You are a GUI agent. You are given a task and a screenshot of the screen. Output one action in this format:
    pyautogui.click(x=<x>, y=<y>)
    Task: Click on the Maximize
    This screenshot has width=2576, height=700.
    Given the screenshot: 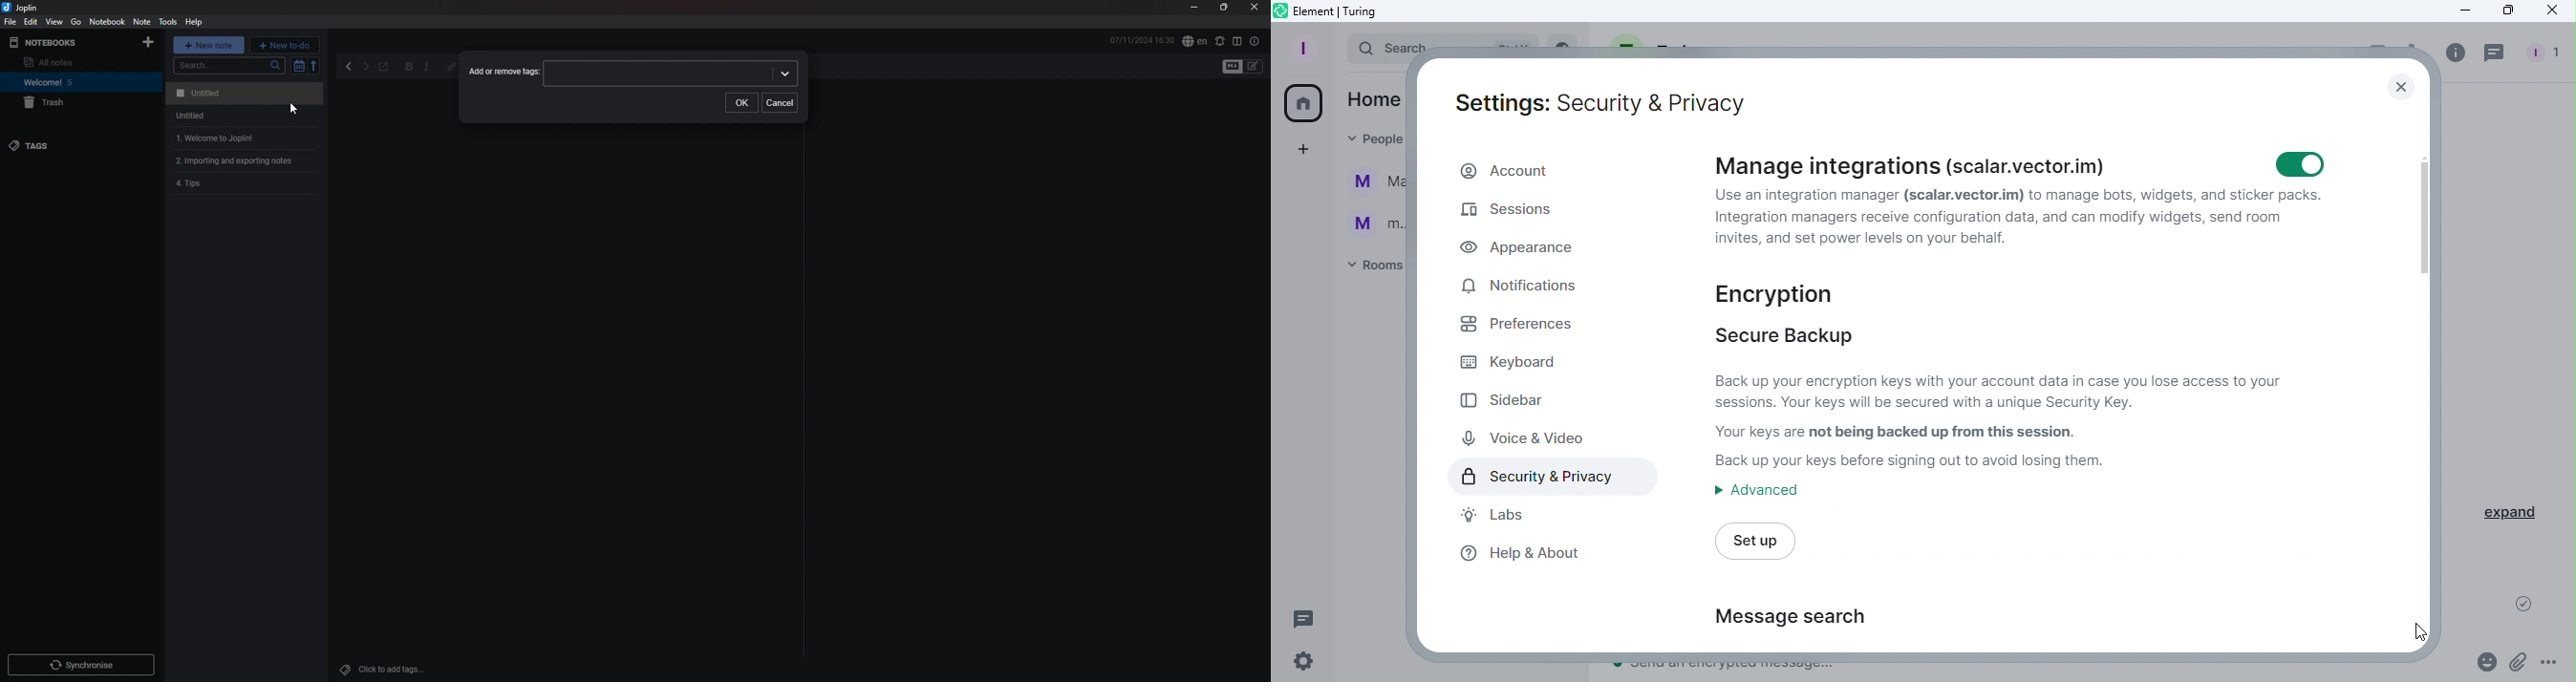 What is the action you would take?
    pyautogui.click(x=2505, y=11)
    